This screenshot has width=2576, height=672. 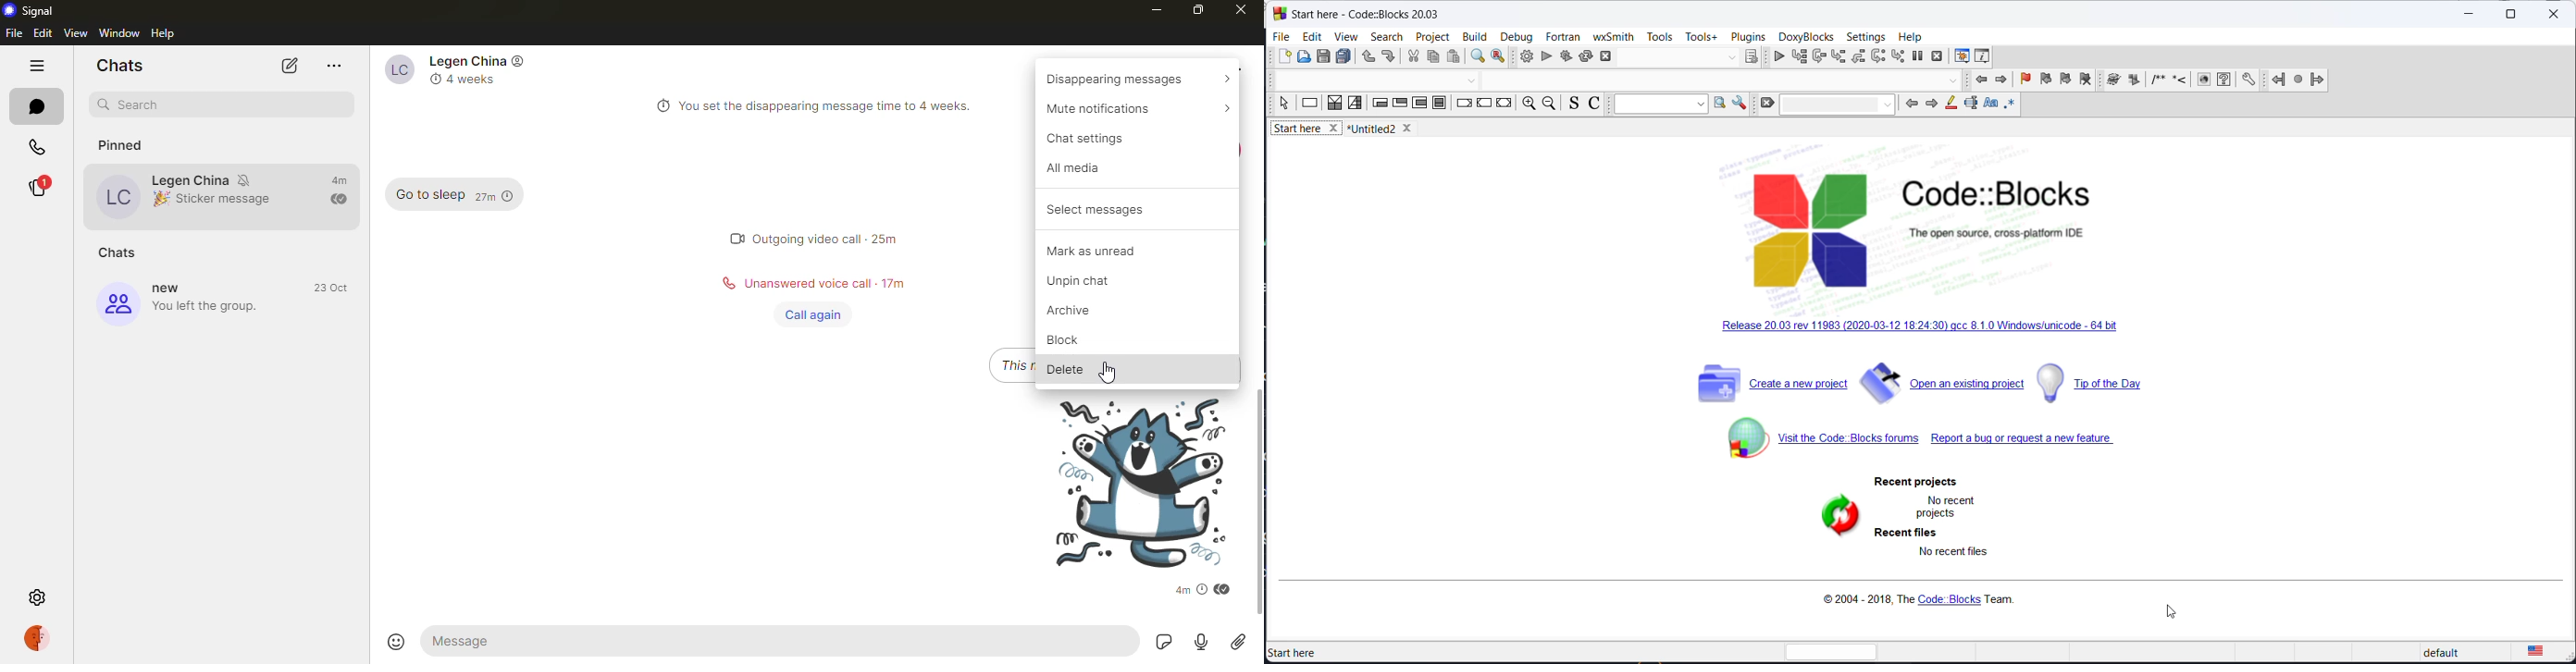 I want to click on fortran, so click(x=1563, y=36).